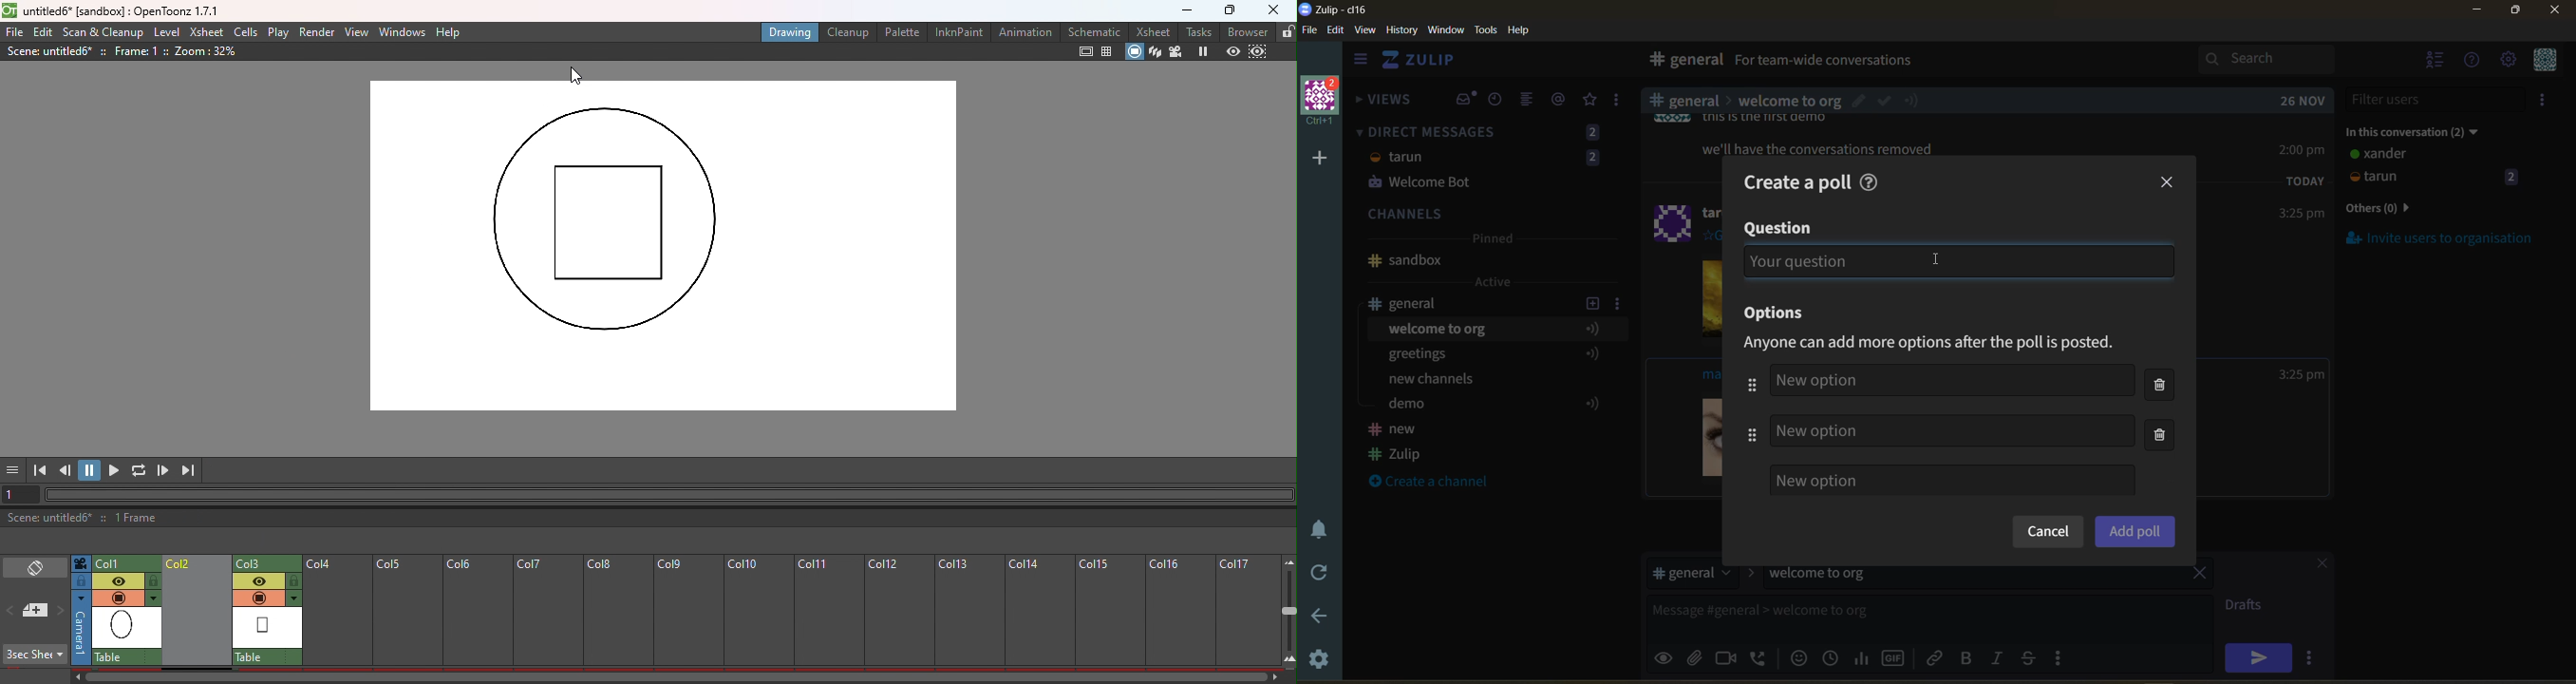 The height and width of the screenshot is (700, 2576). Describe the element at coordinates (2473, 61) in the screenshot. I see `help menu` at that location.